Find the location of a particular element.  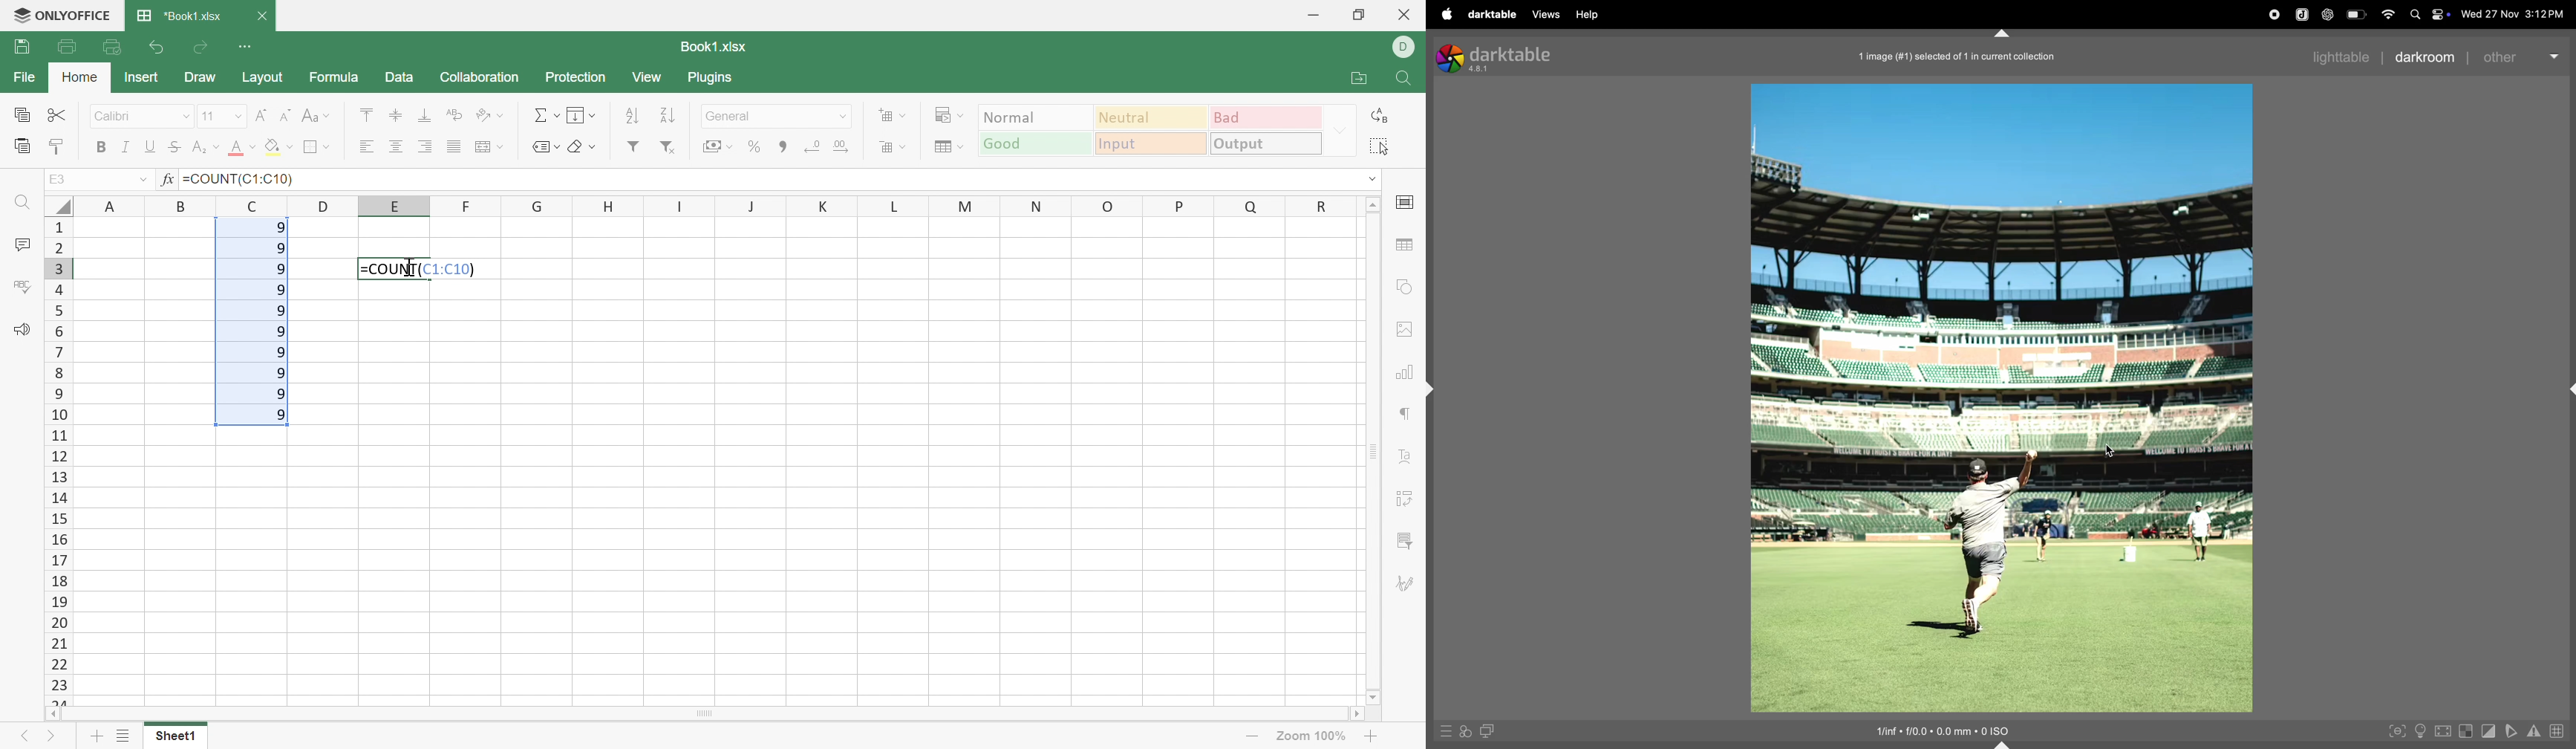

Copy Style is located at coordinates (57, 146).